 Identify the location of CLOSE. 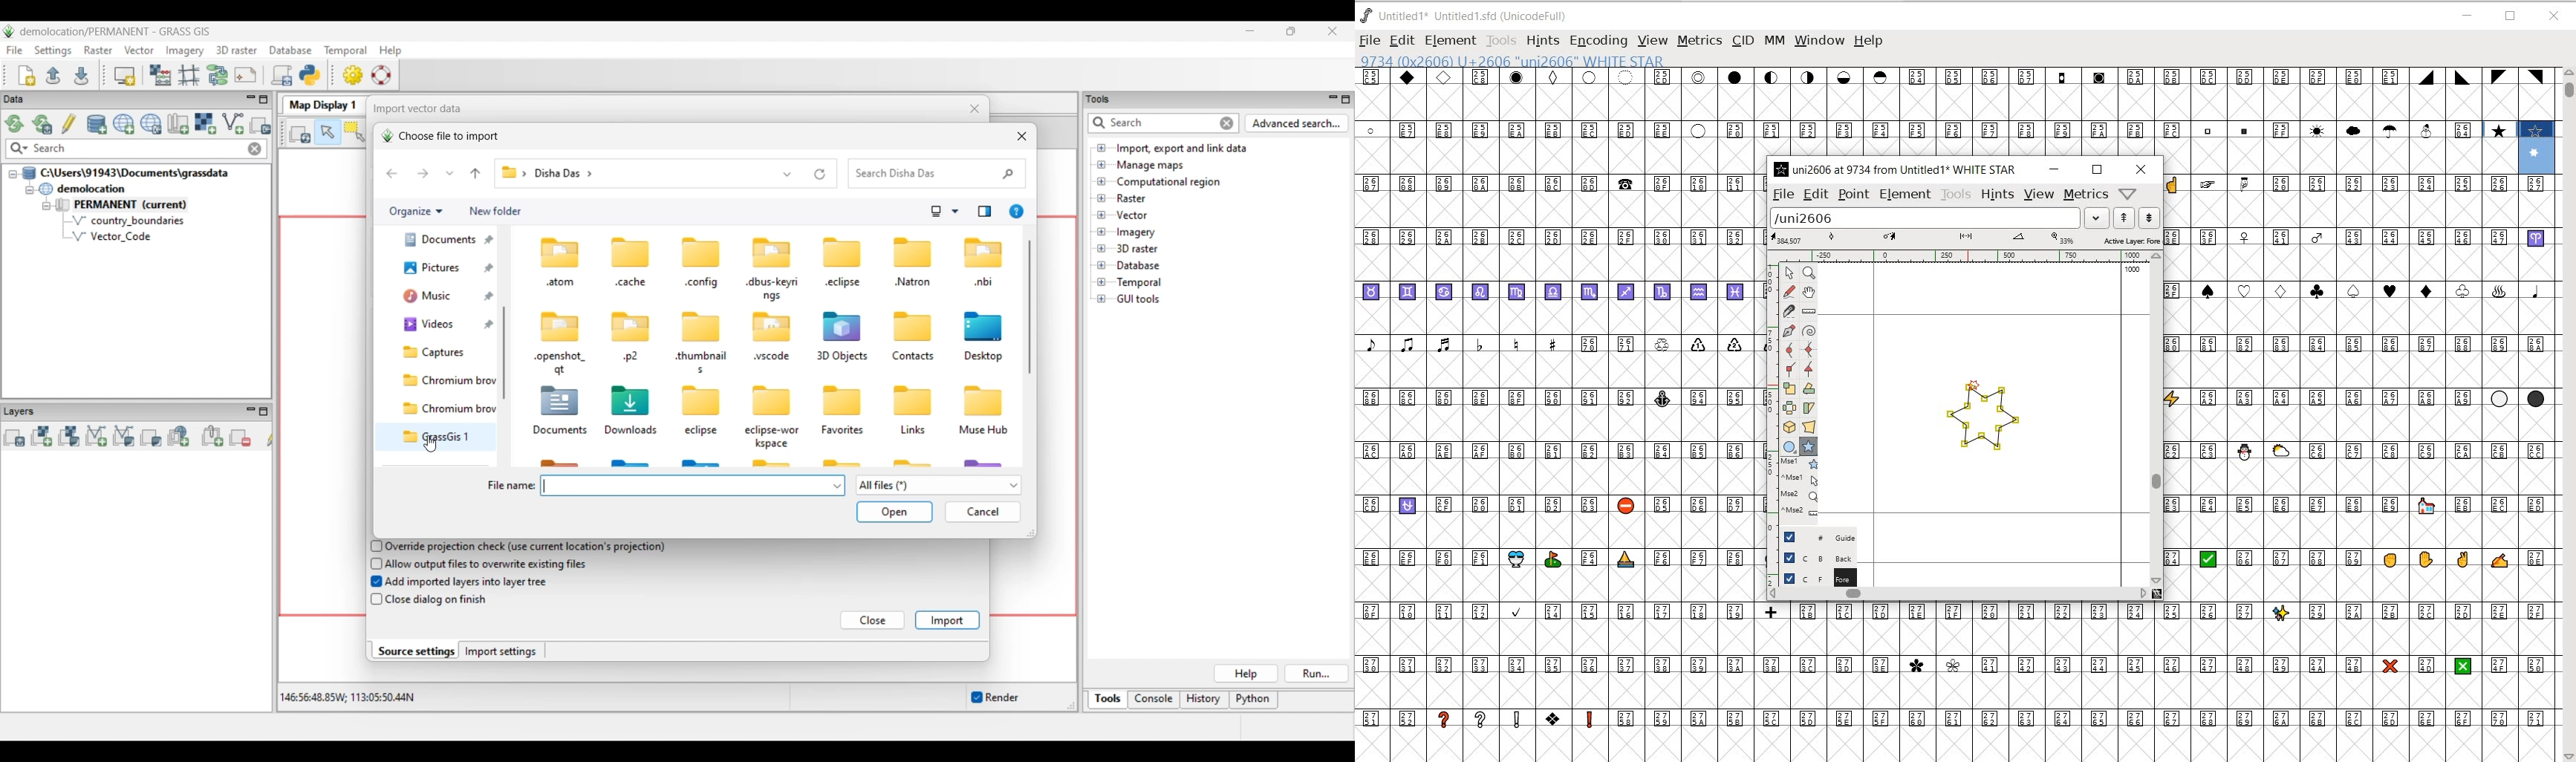
(2554, 16).